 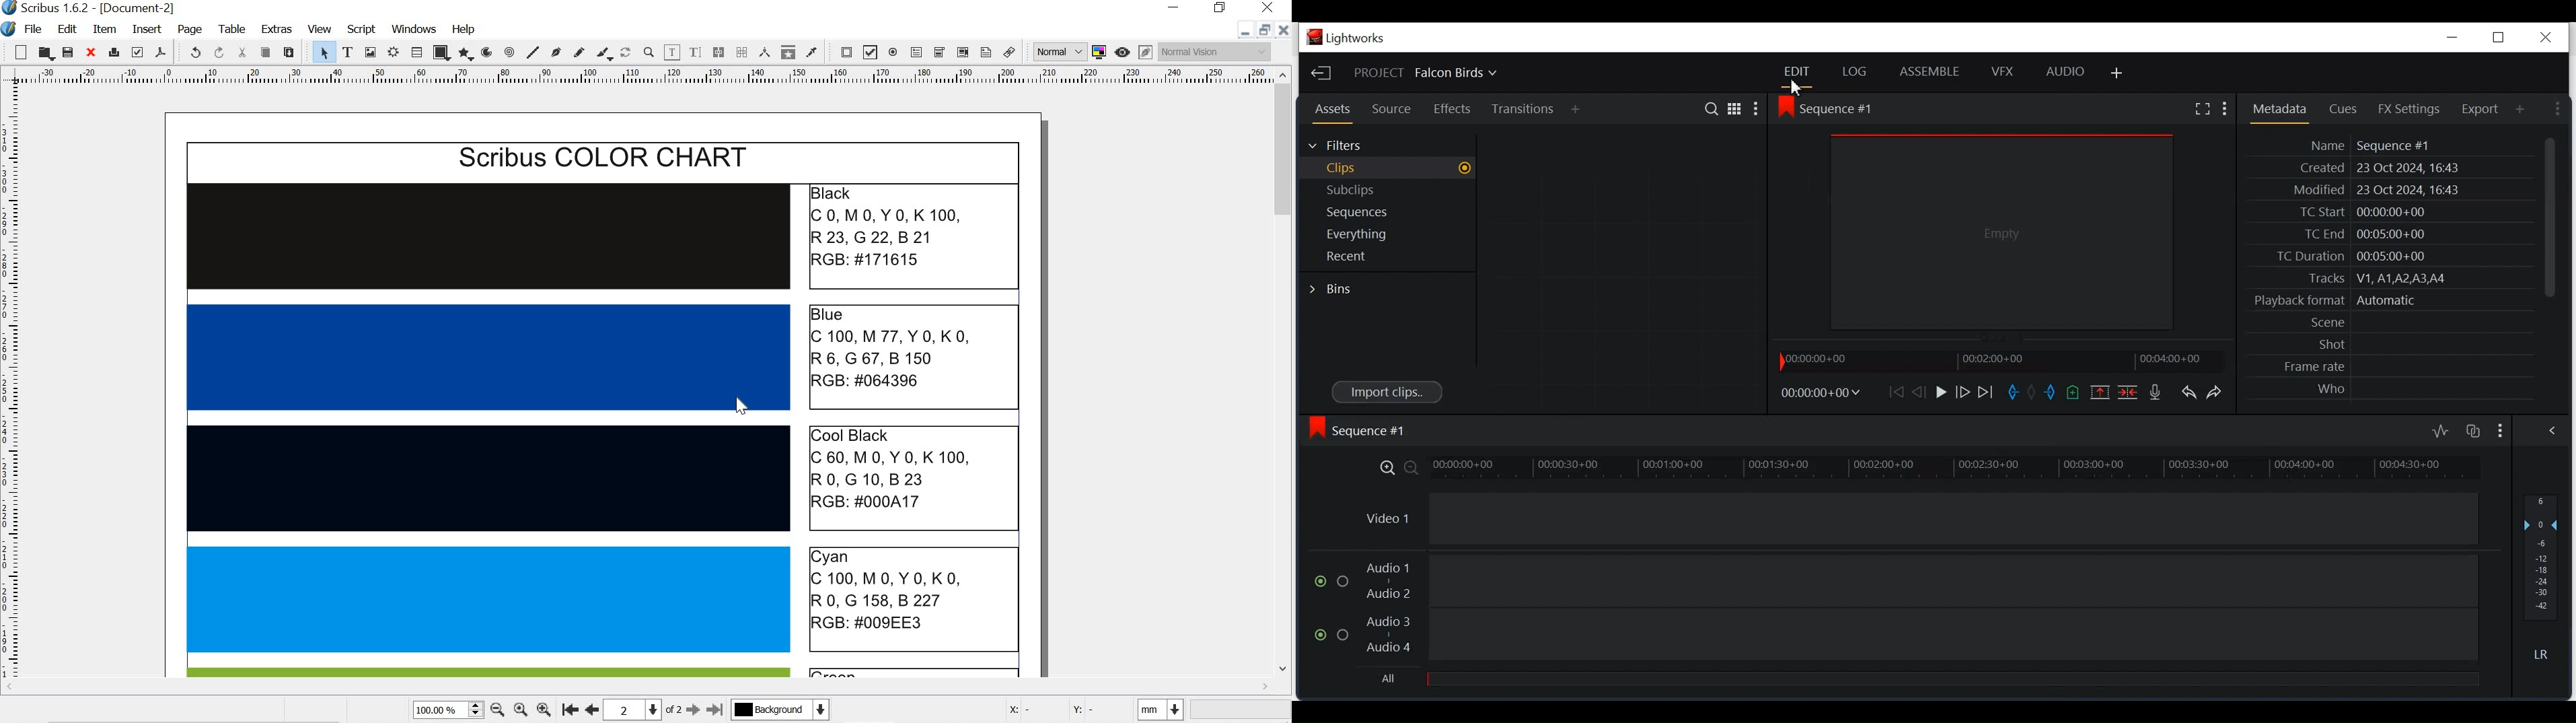 What do you see at coordinates (870, 53) in the screenshot?
I see `pdf check box` at bounding box center [870, 53].